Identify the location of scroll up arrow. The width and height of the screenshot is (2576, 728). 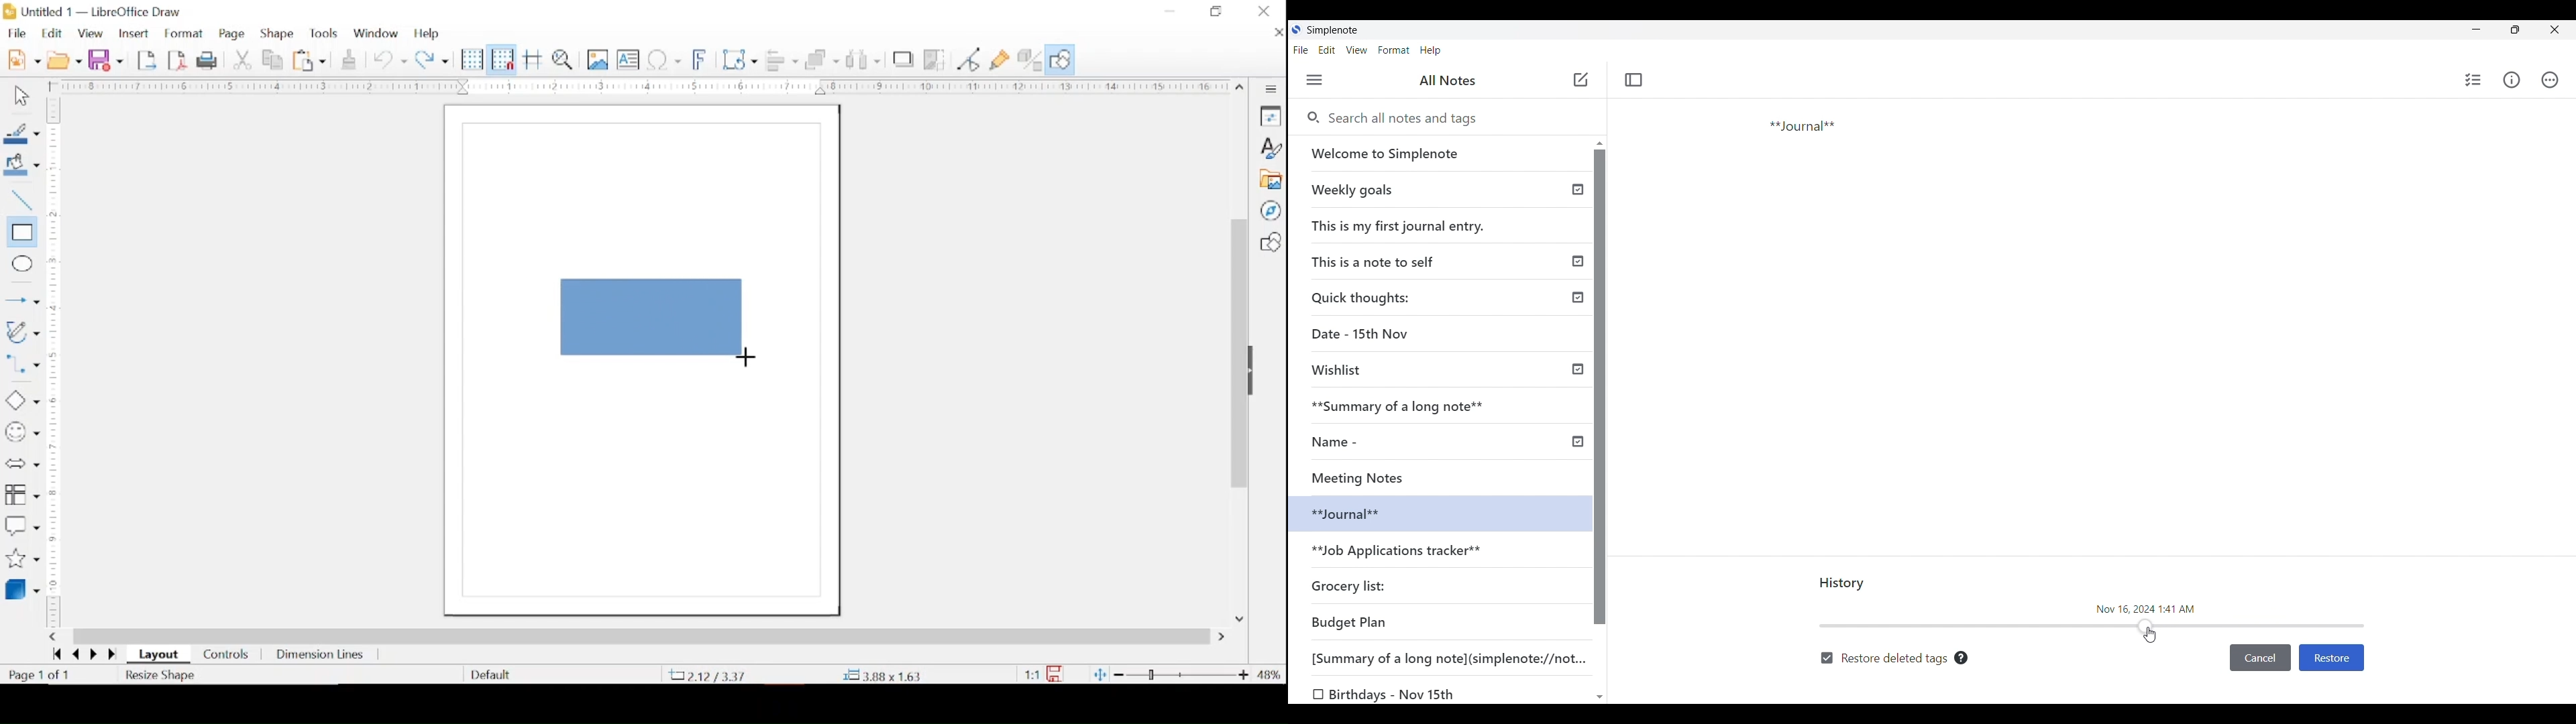
(1240, 84).